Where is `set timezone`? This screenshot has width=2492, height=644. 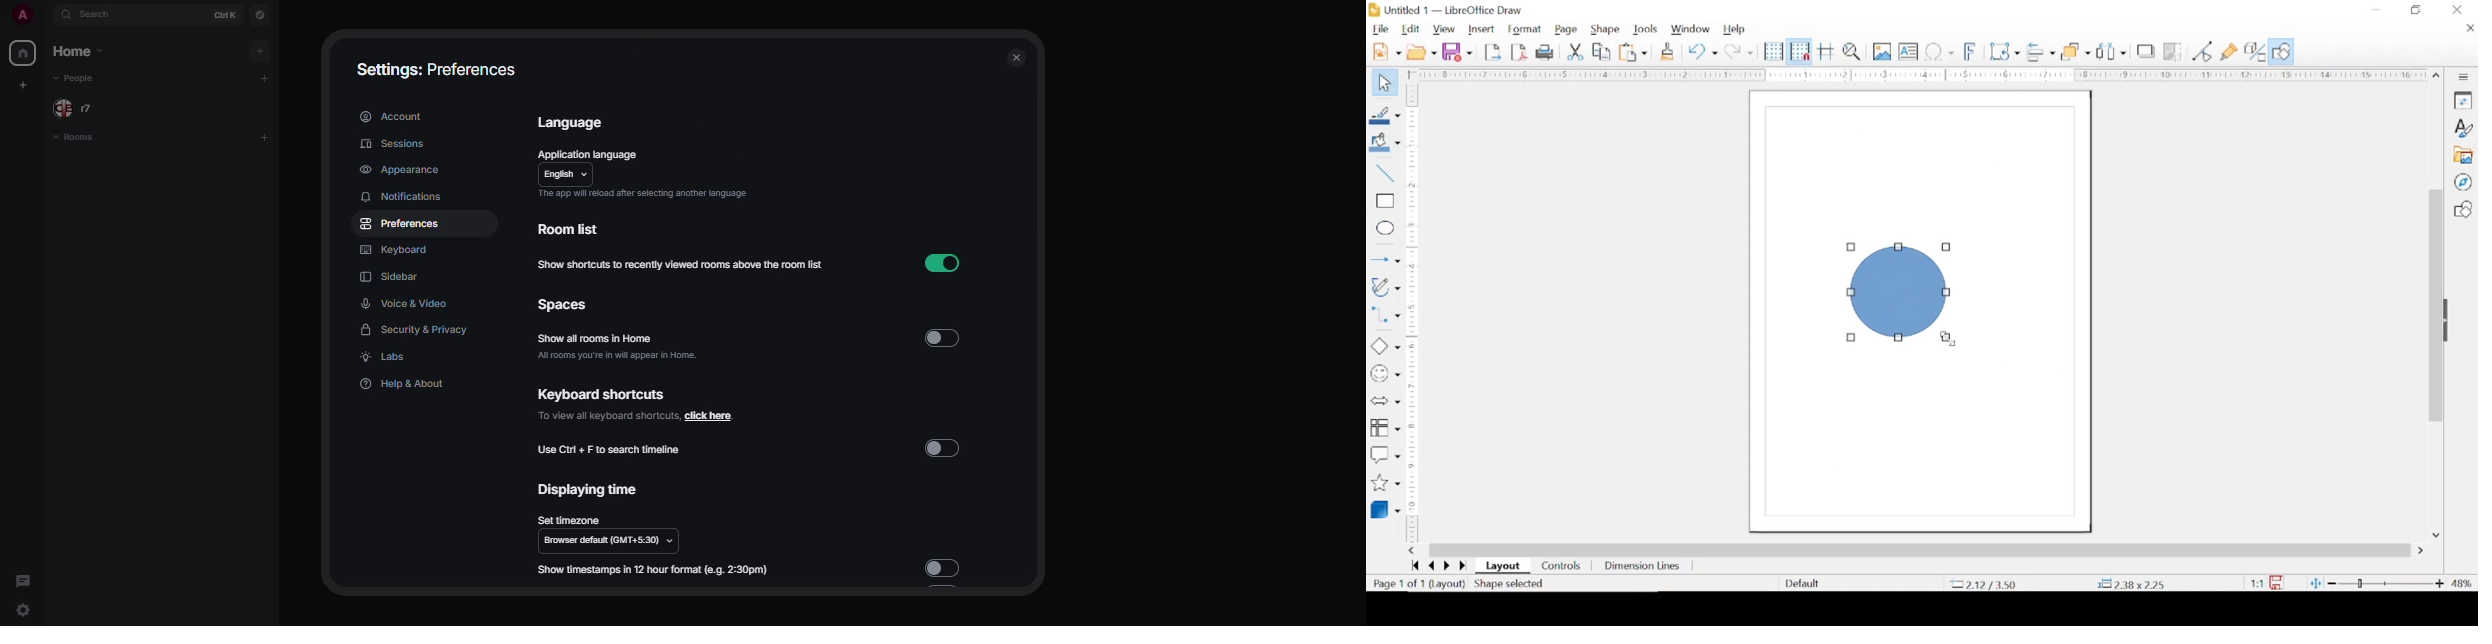
set timezone is located at coordinates (569, 520).